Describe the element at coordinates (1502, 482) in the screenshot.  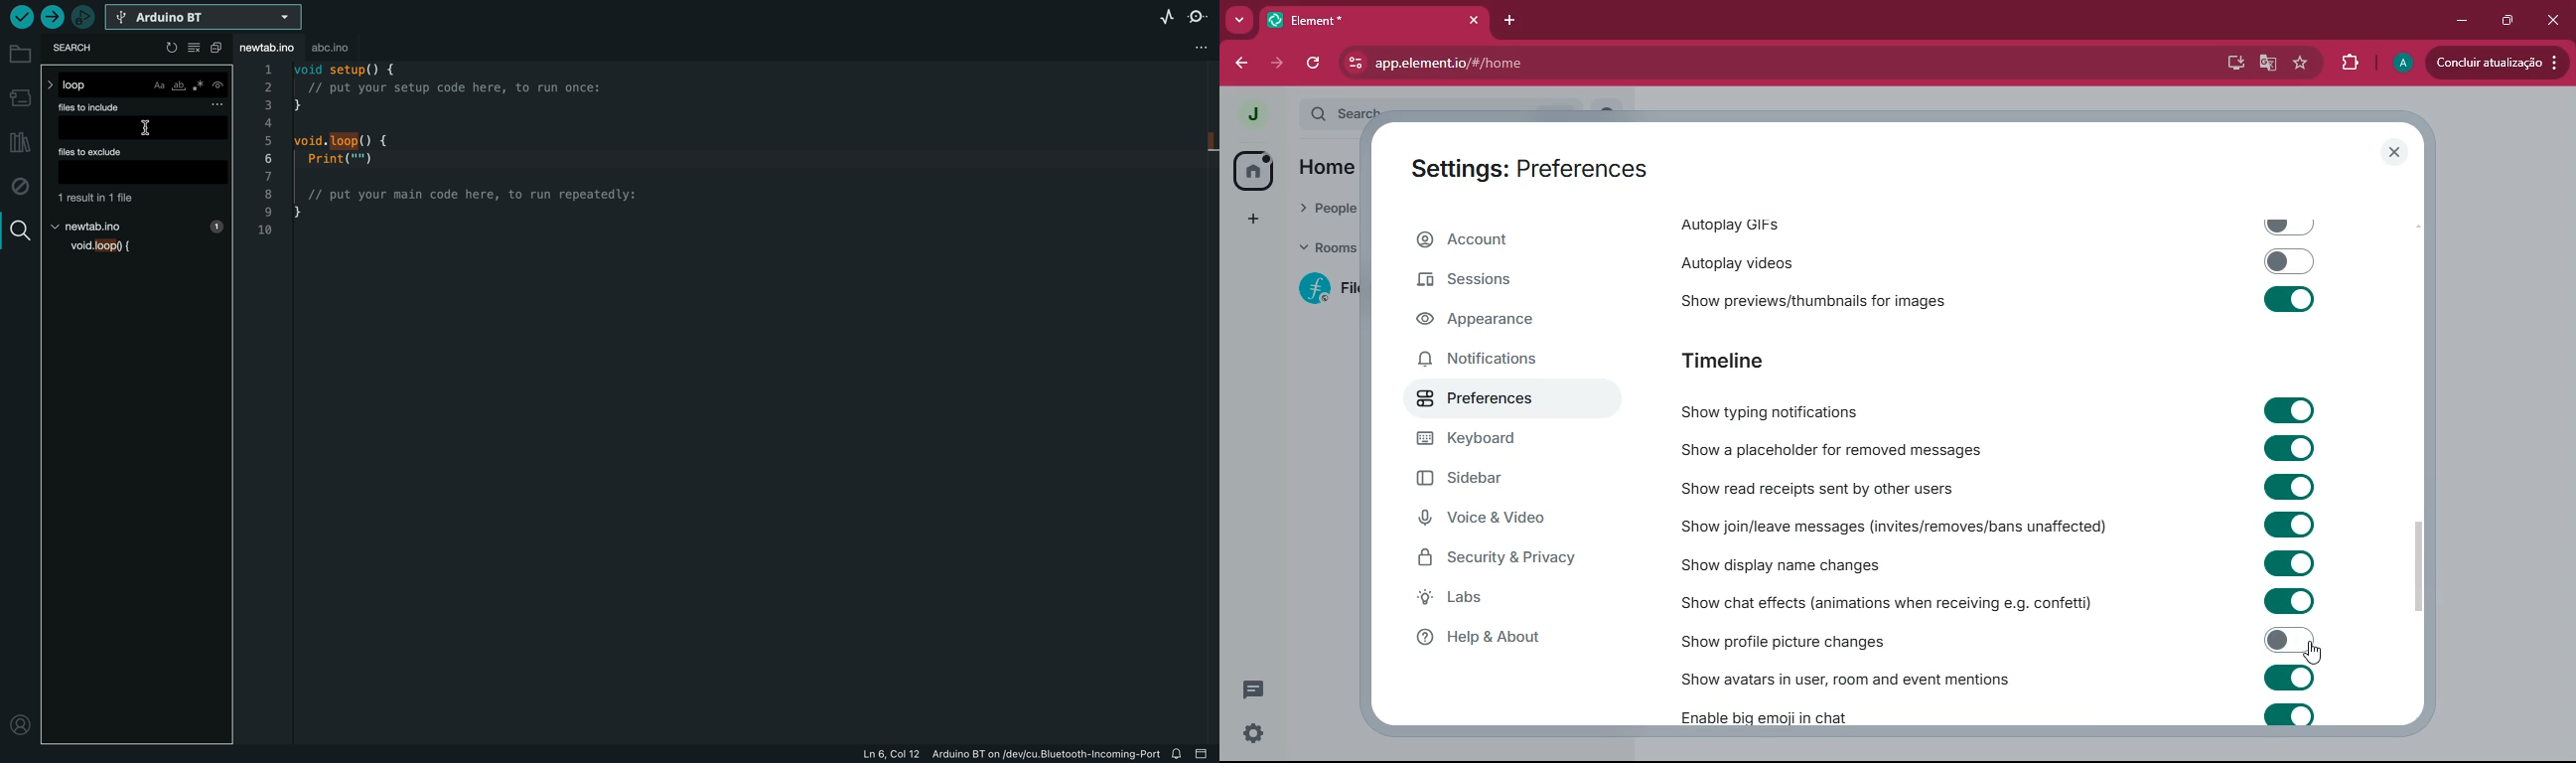
I see `sidebar` at that location.